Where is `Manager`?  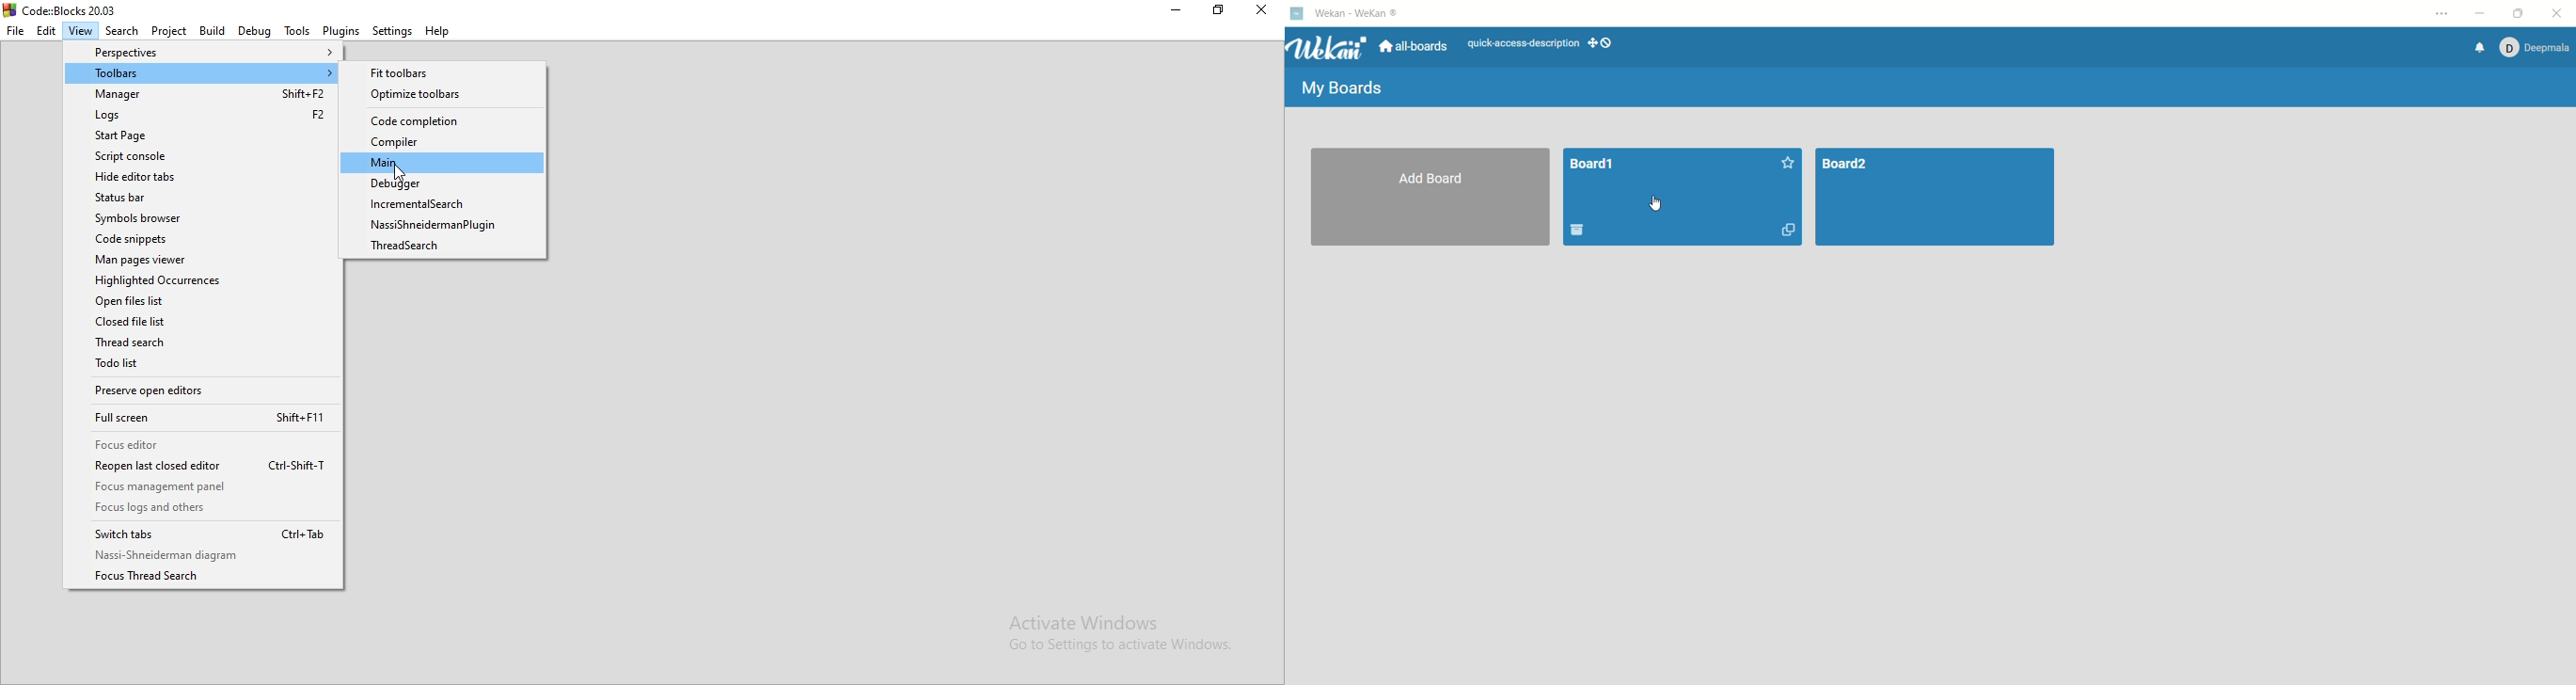
Manager is located at coordinates (202, 95).